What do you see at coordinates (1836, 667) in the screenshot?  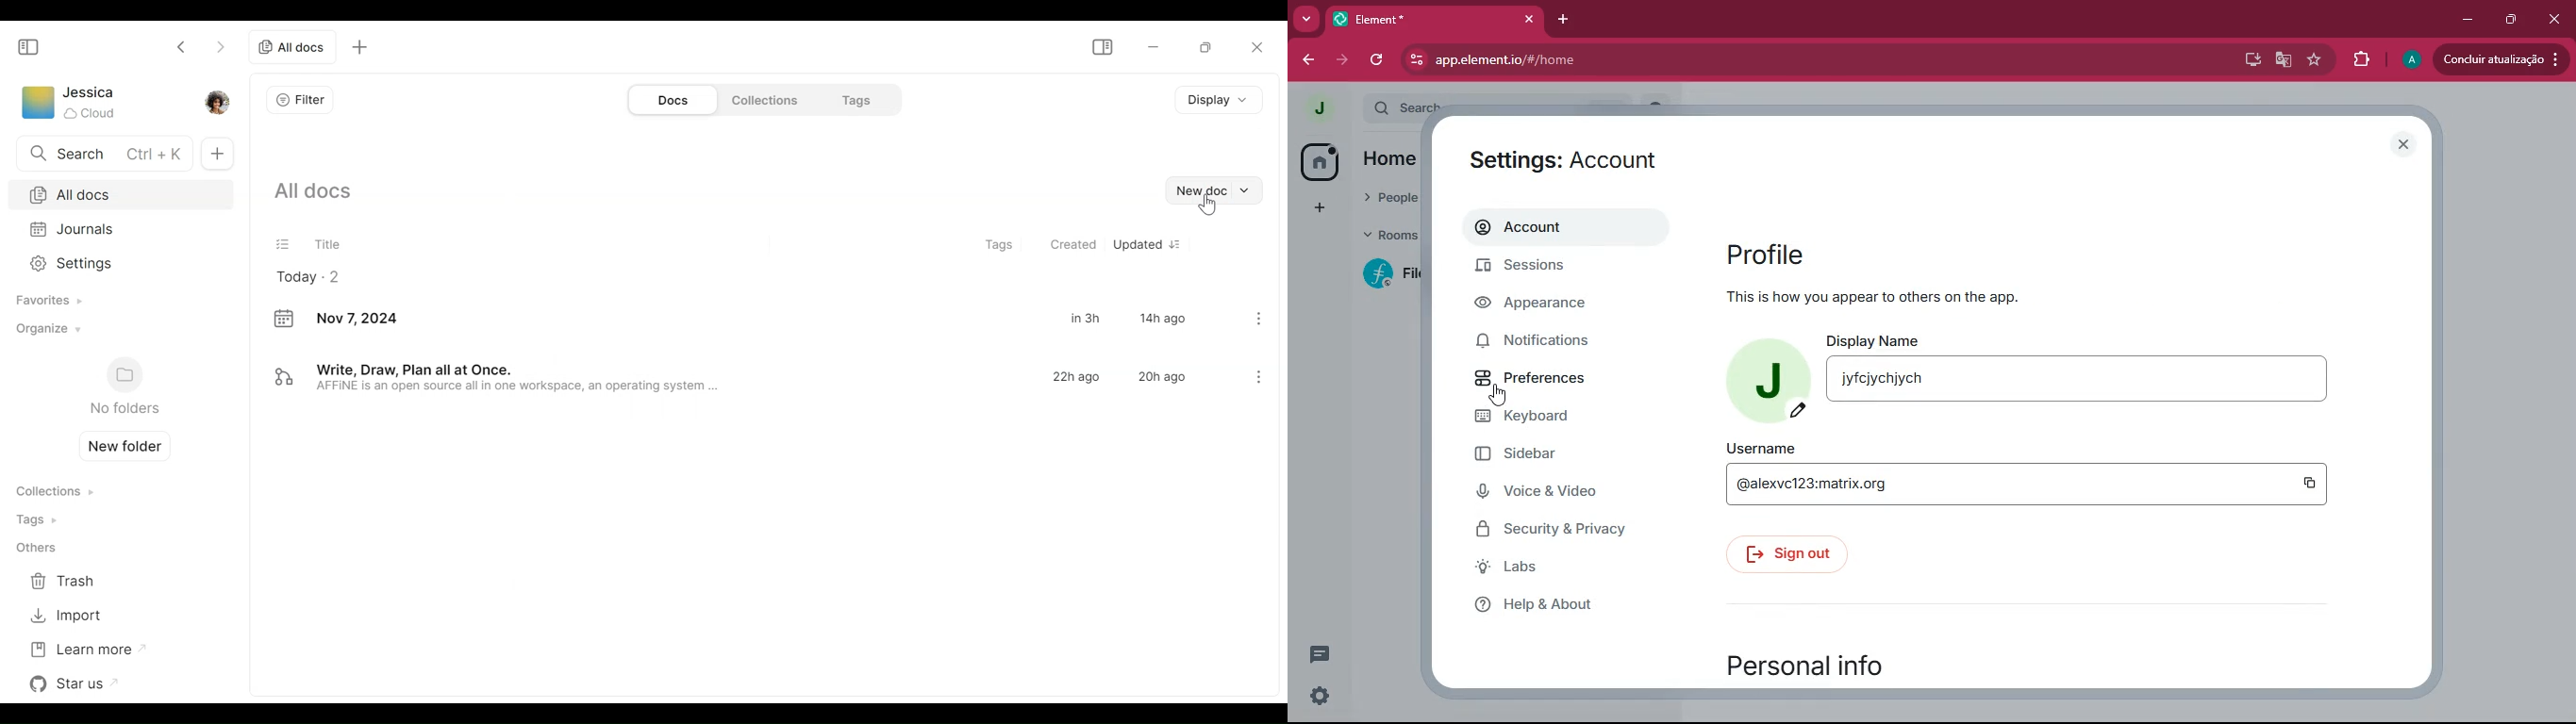 I see `personal info` at bounding box center [1836, 667].